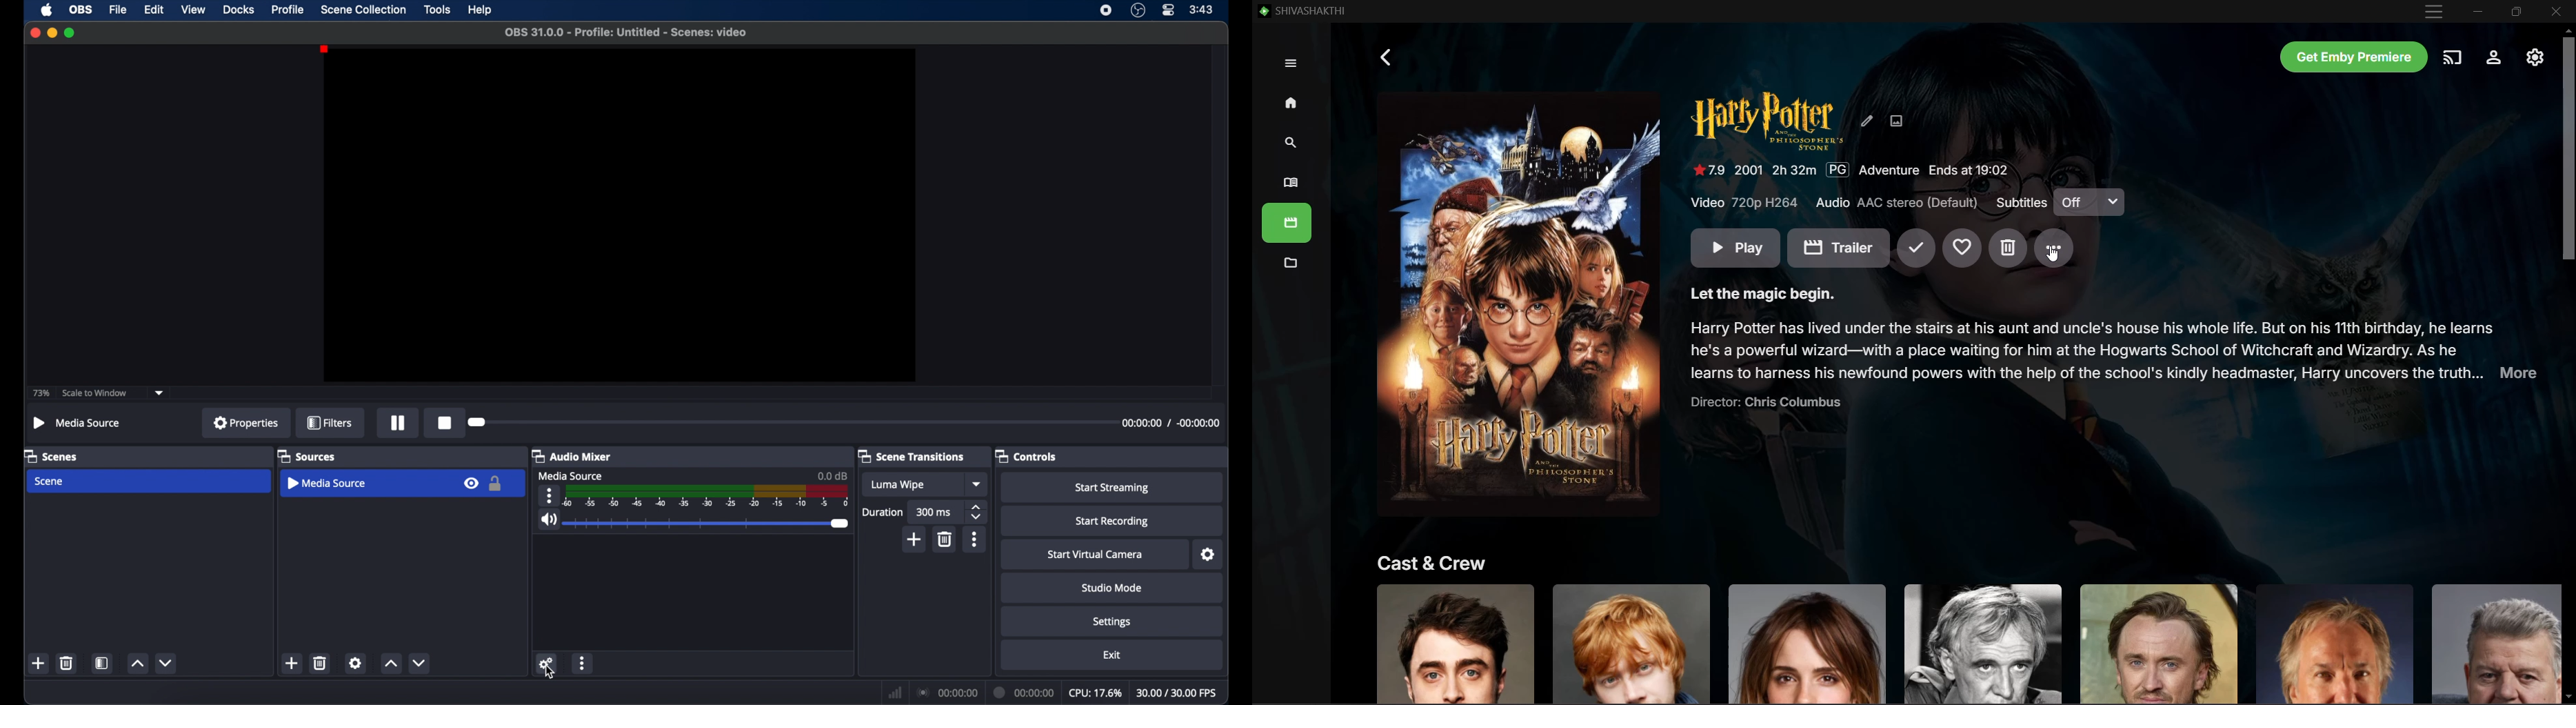 This screenshot has height=728, width=2576. Describe the element at coordinates (363, 10) in the screenshot. I see `scene collection` at that location.